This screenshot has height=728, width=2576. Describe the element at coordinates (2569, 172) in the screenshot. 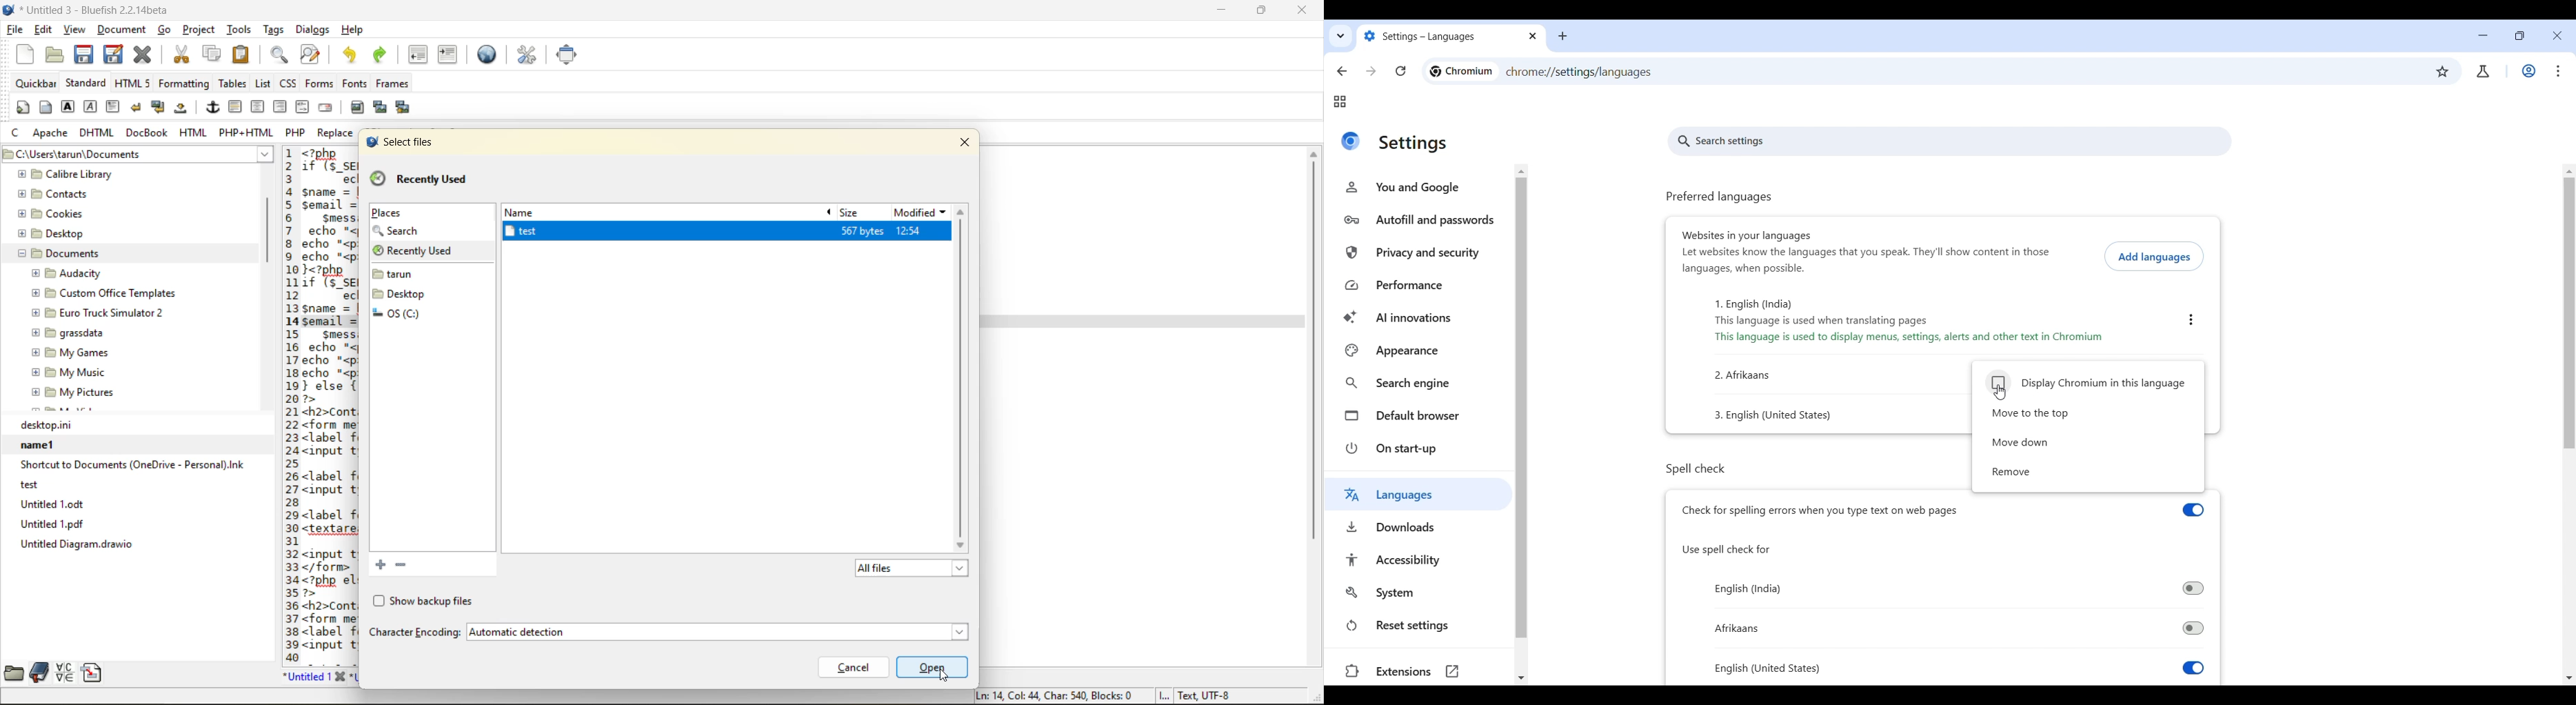

I see `Quick slide to top` at that location.